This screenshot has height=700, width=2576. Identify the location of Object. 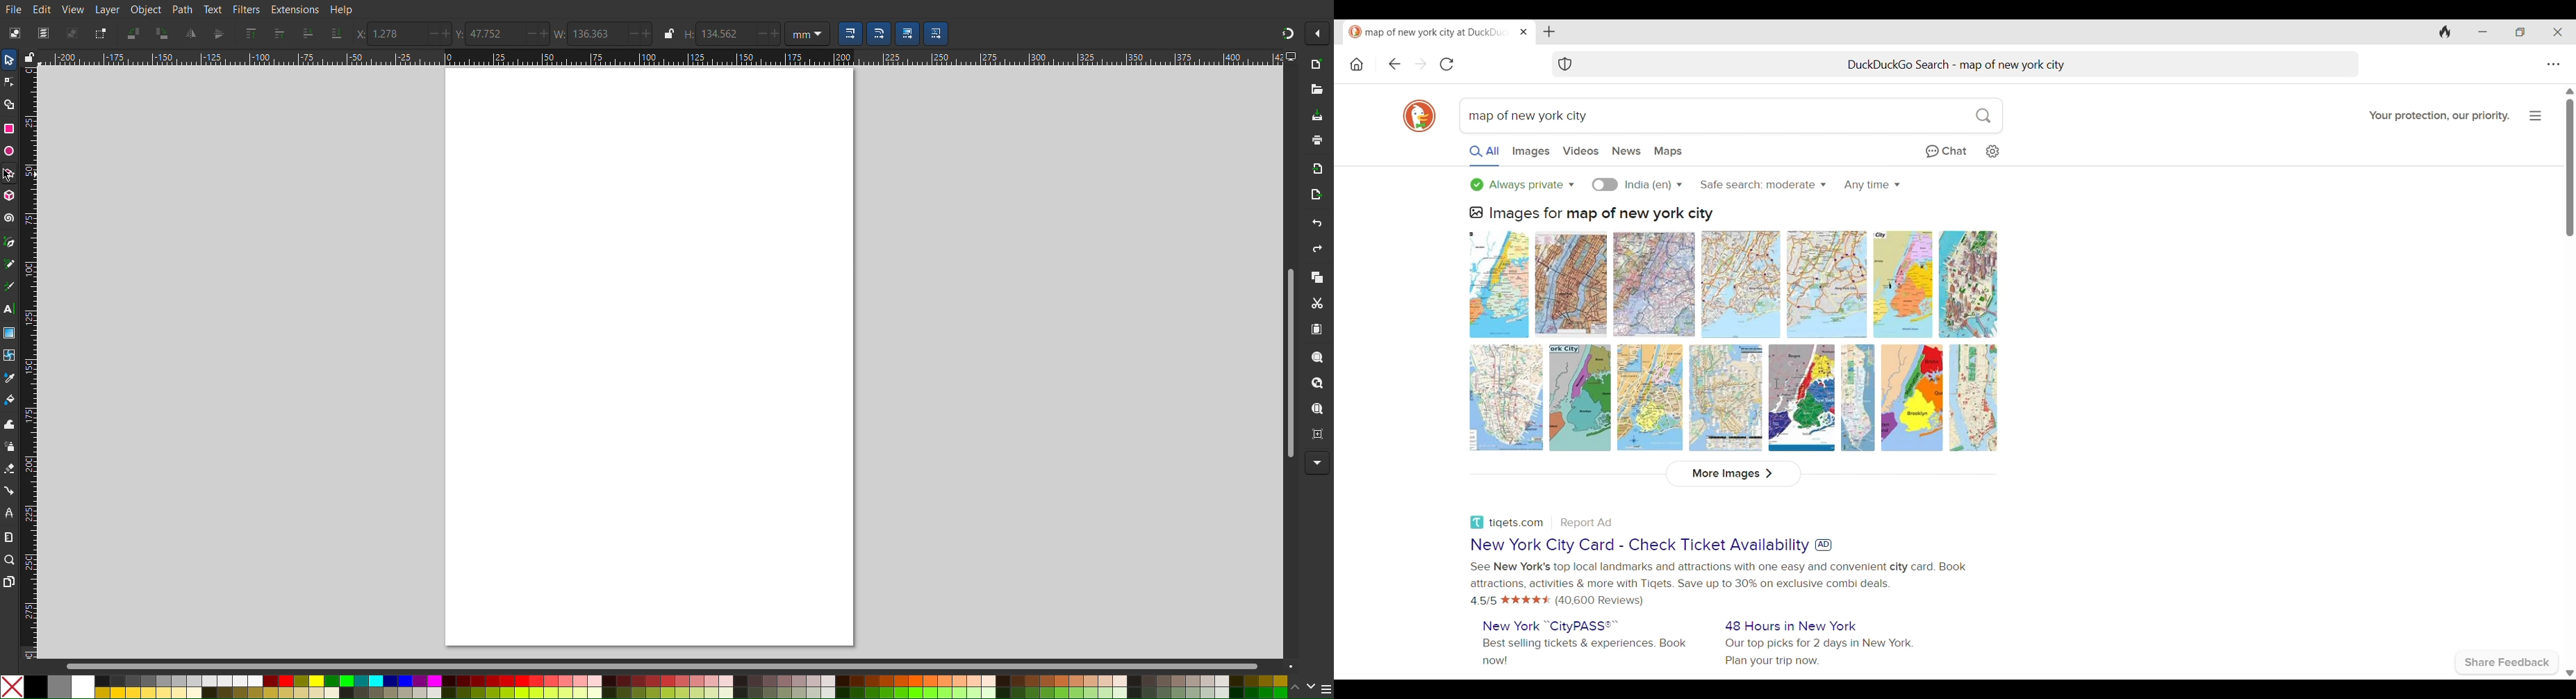
(147, 10).